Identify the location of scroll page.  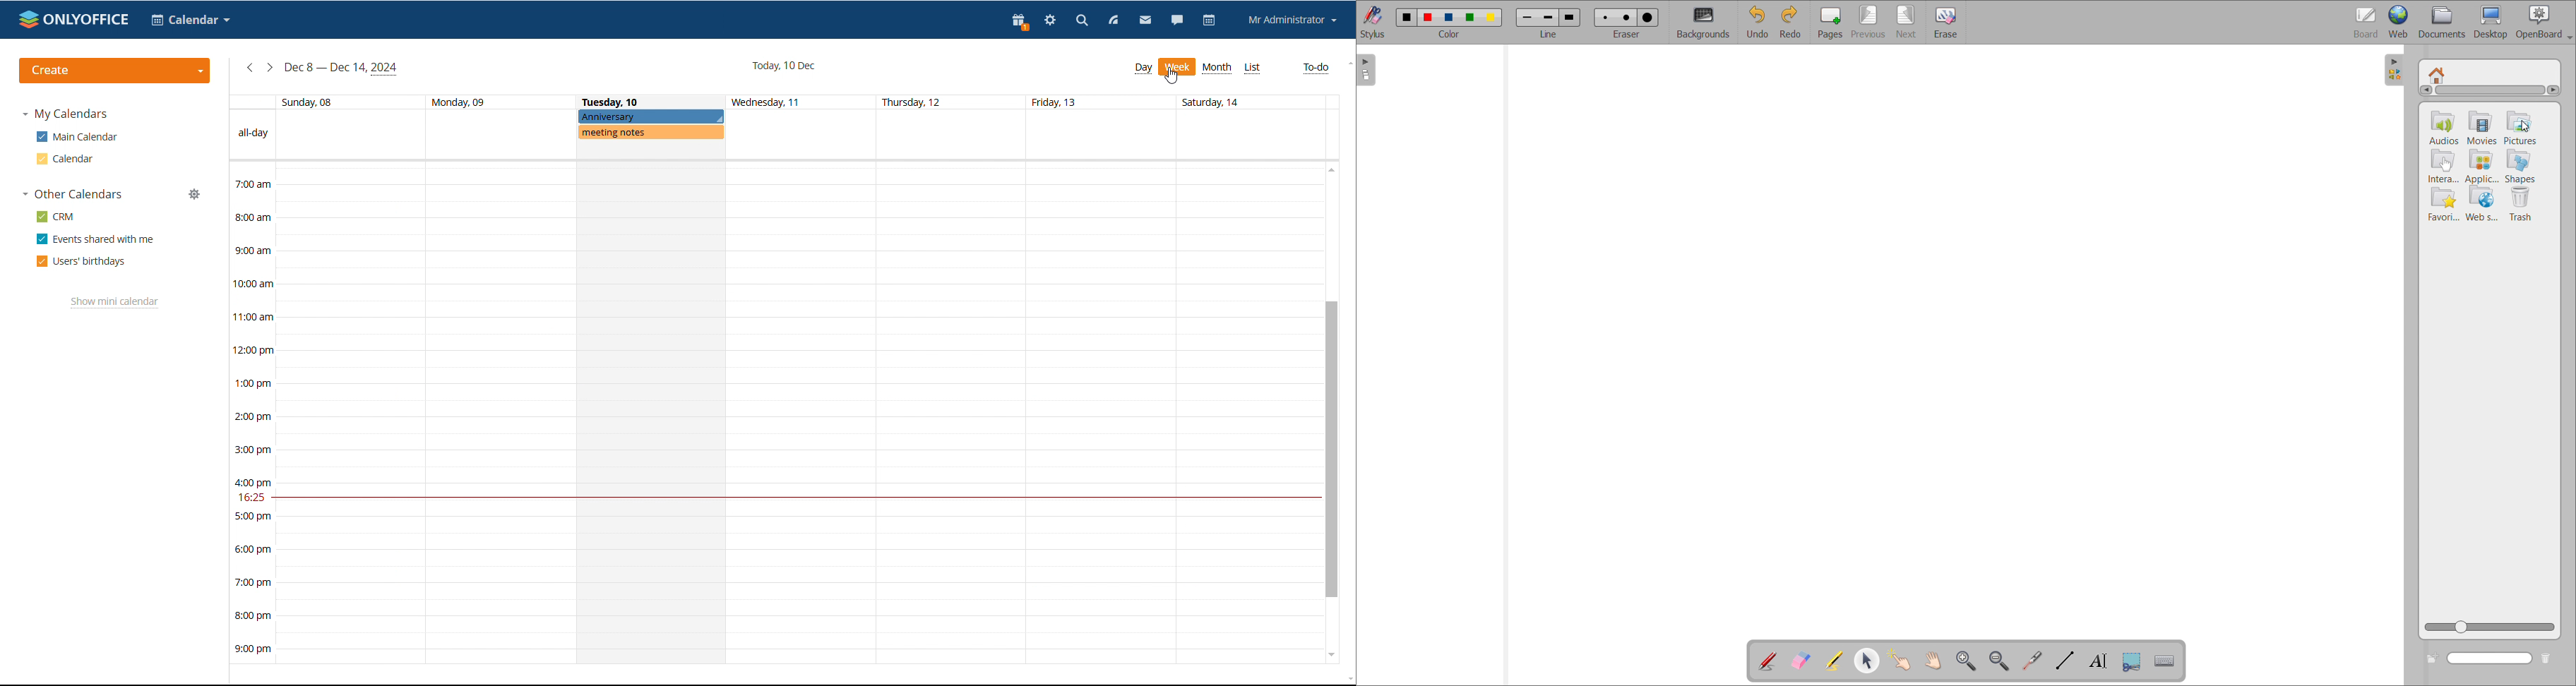
(1932, 661).